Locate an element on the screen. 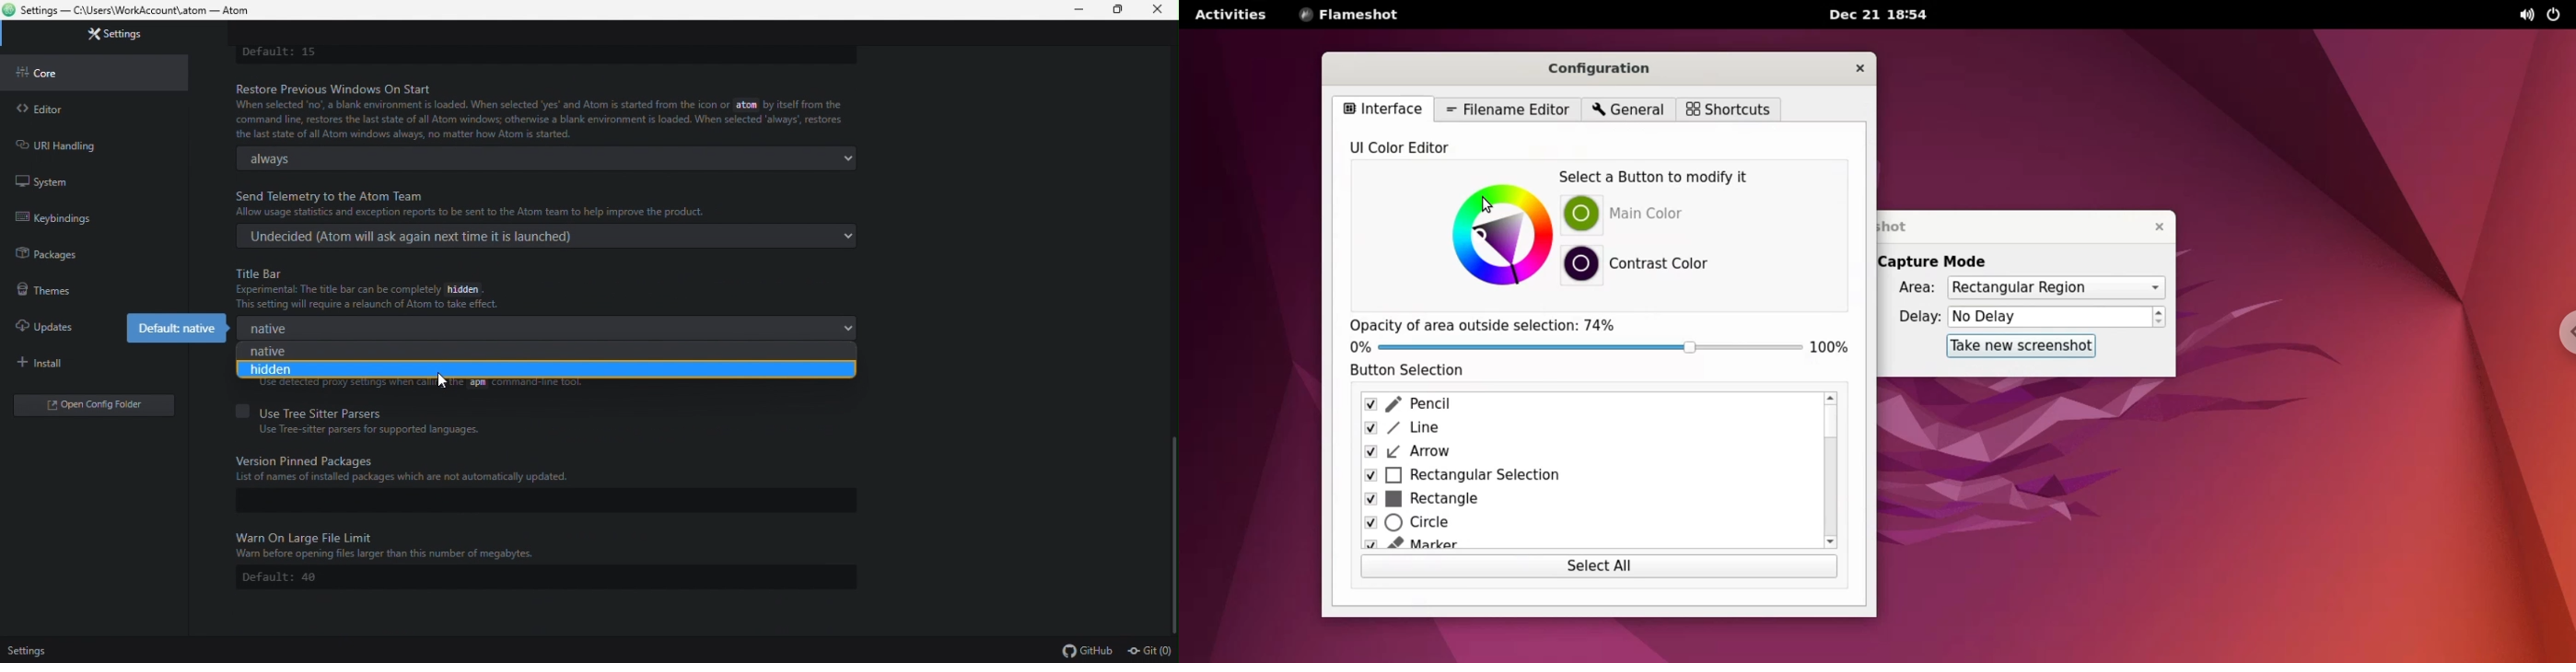 The image size is (2576, 672). editor is located at coordinates (98, 105).